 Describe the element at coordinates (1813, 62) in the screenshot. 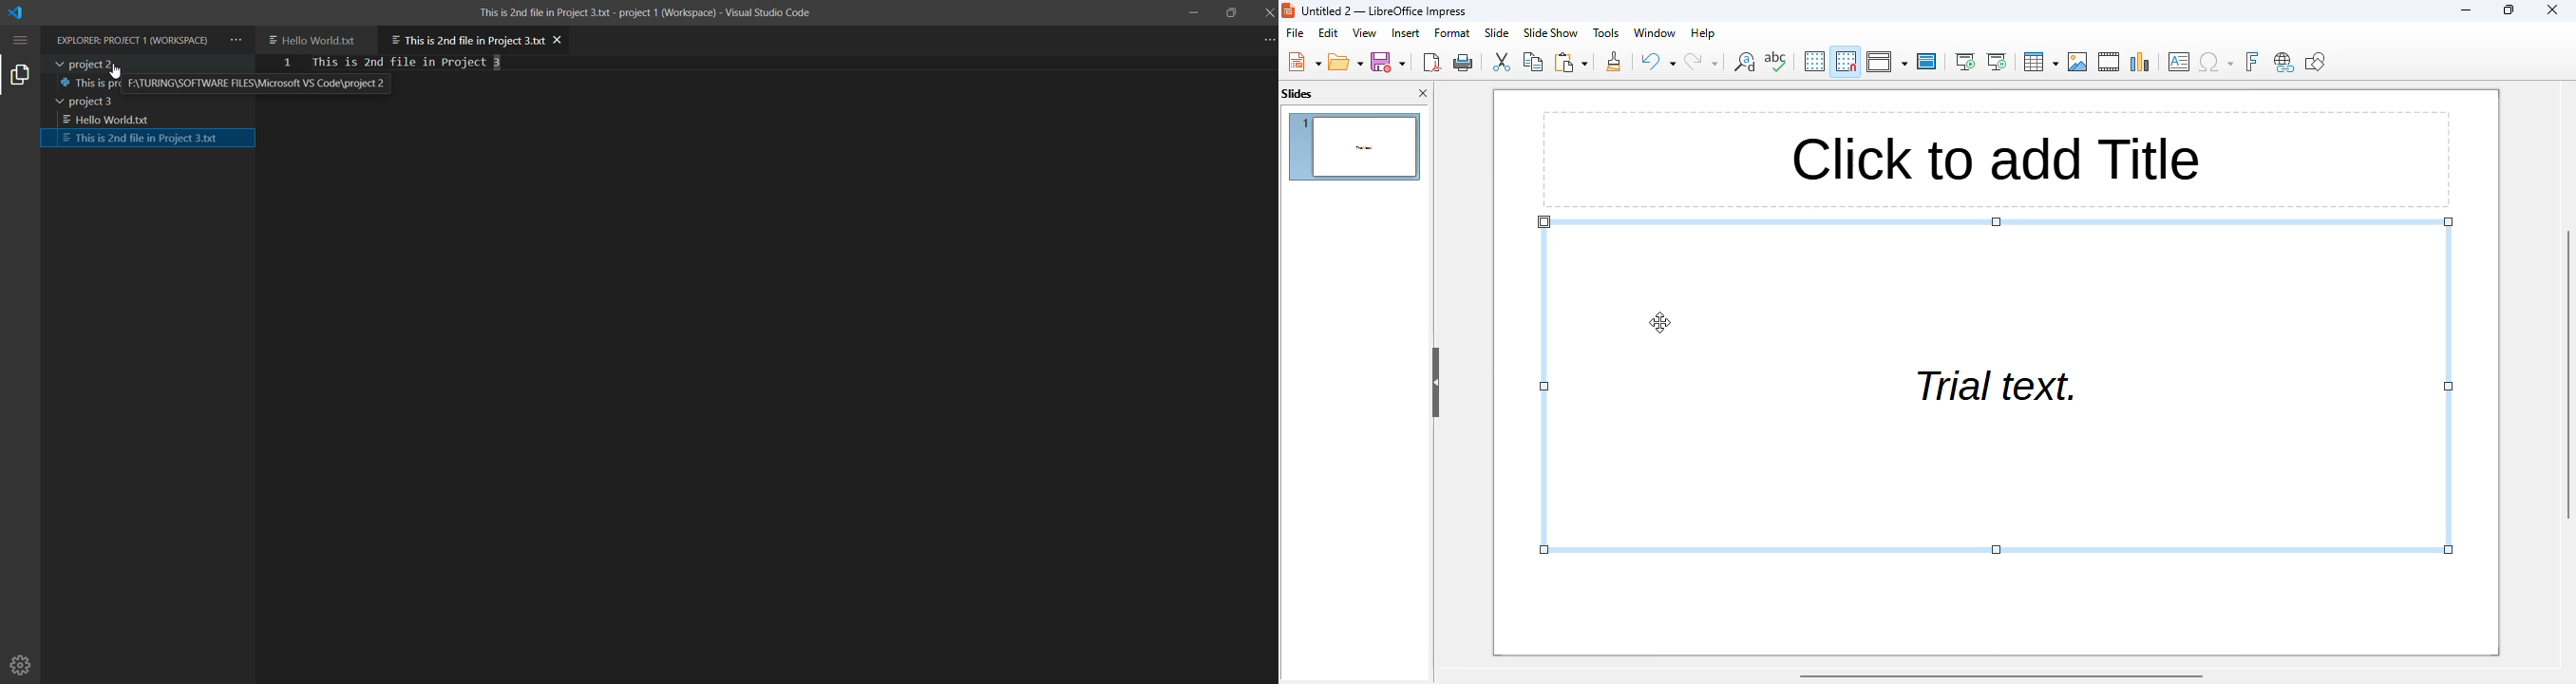

I see `display grid` at that location.